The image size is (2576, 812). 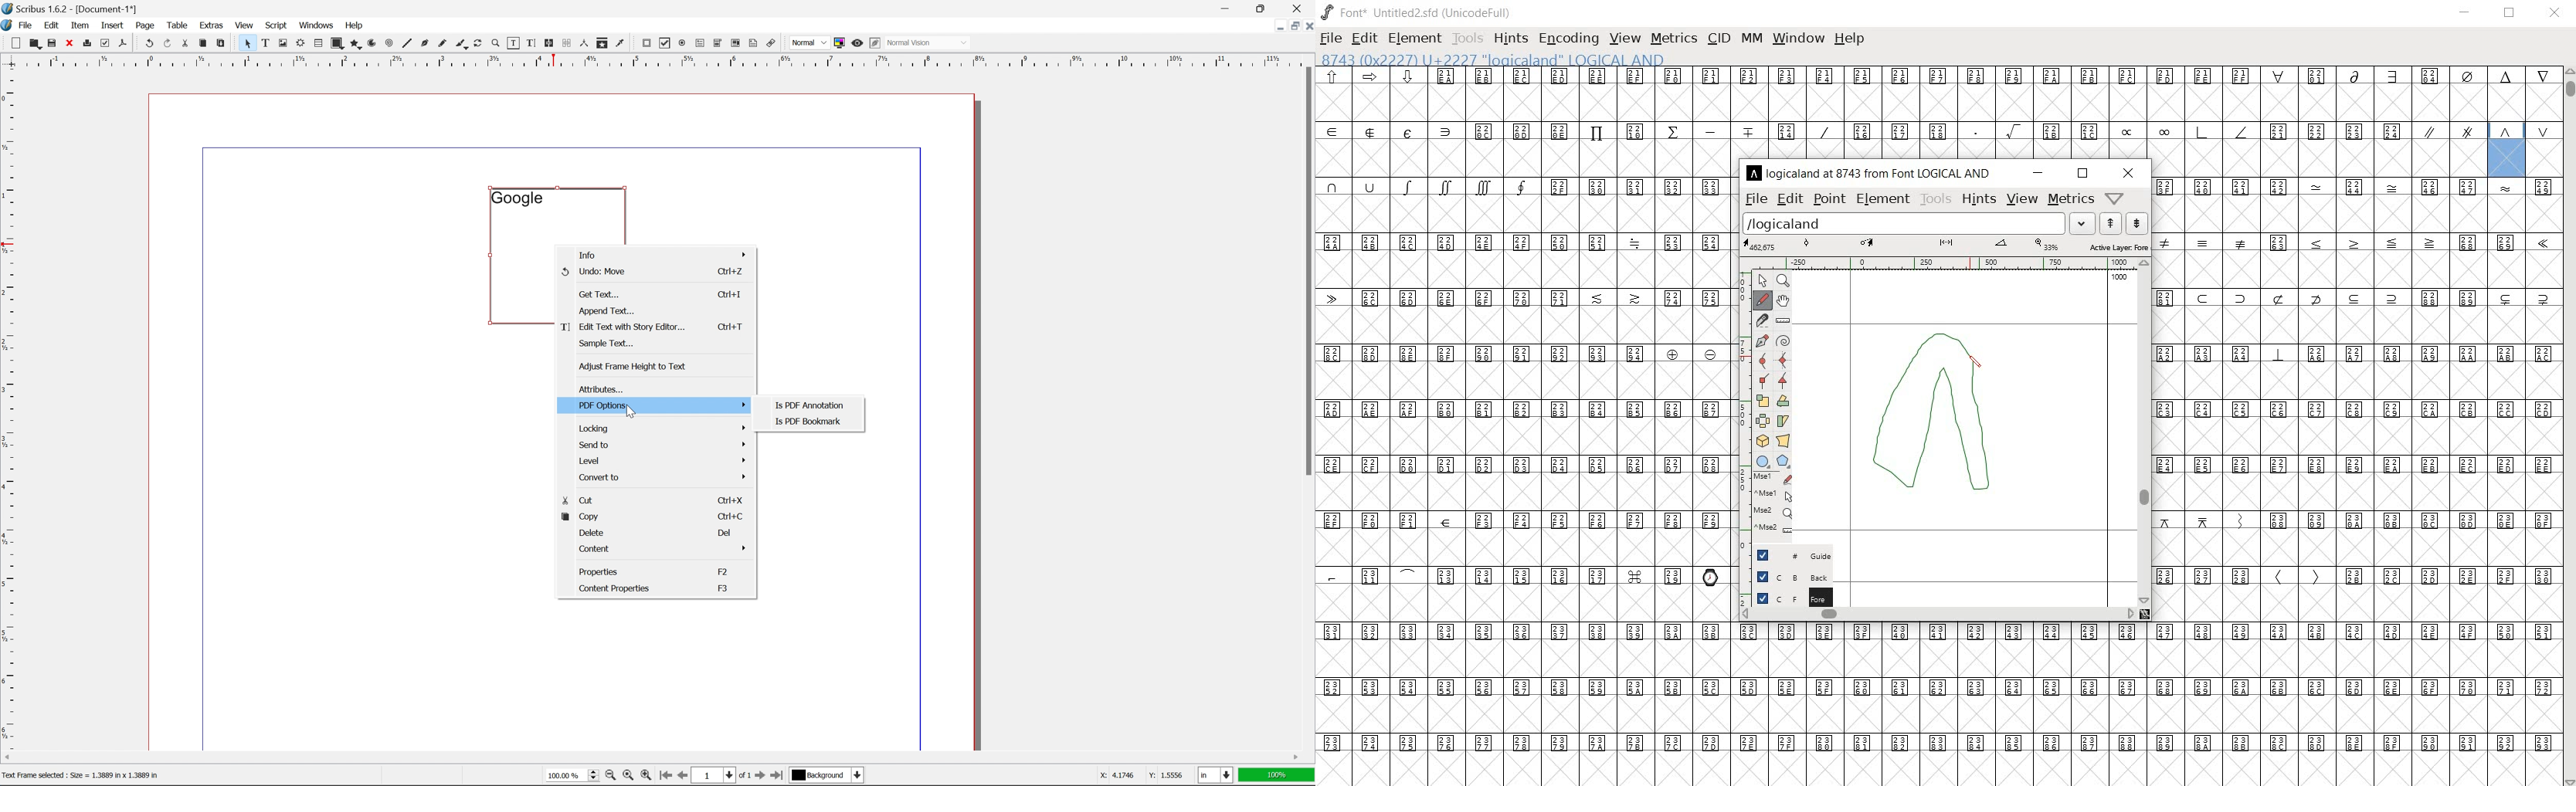 I want to click on line, so click(x=407, y=44).